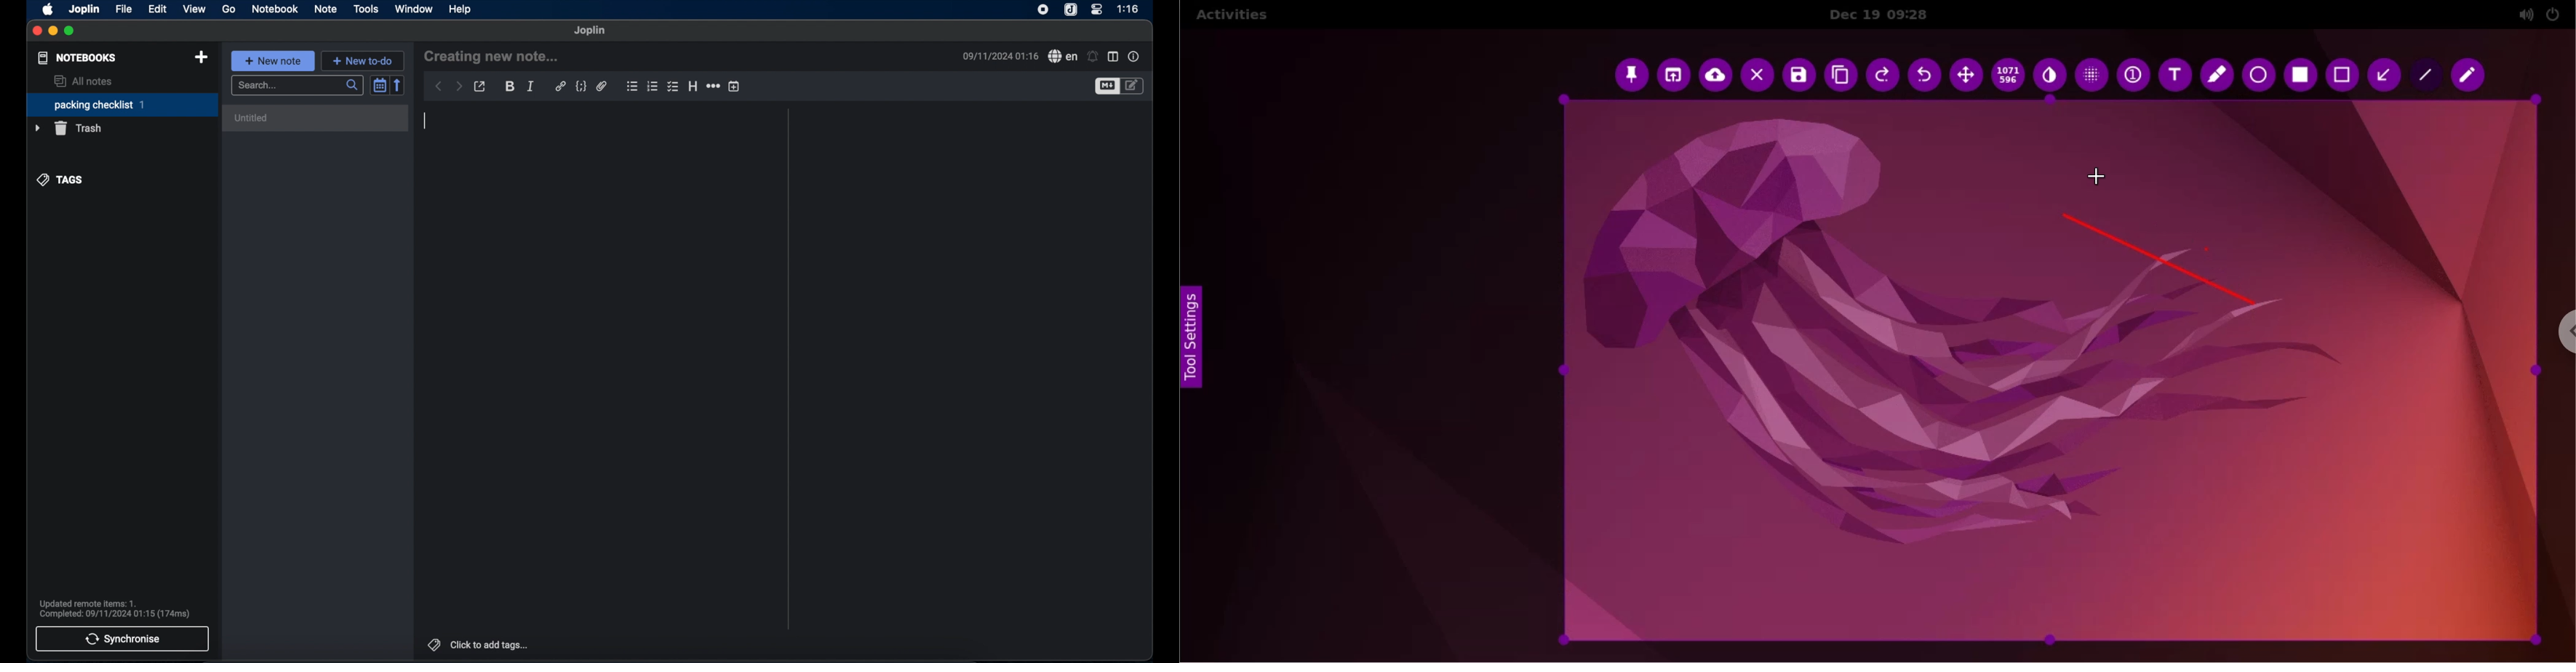 Image resolution: width=2576 pixels, height=672 pixels. I want to click on screen recorder icon, so click(1044, 10).